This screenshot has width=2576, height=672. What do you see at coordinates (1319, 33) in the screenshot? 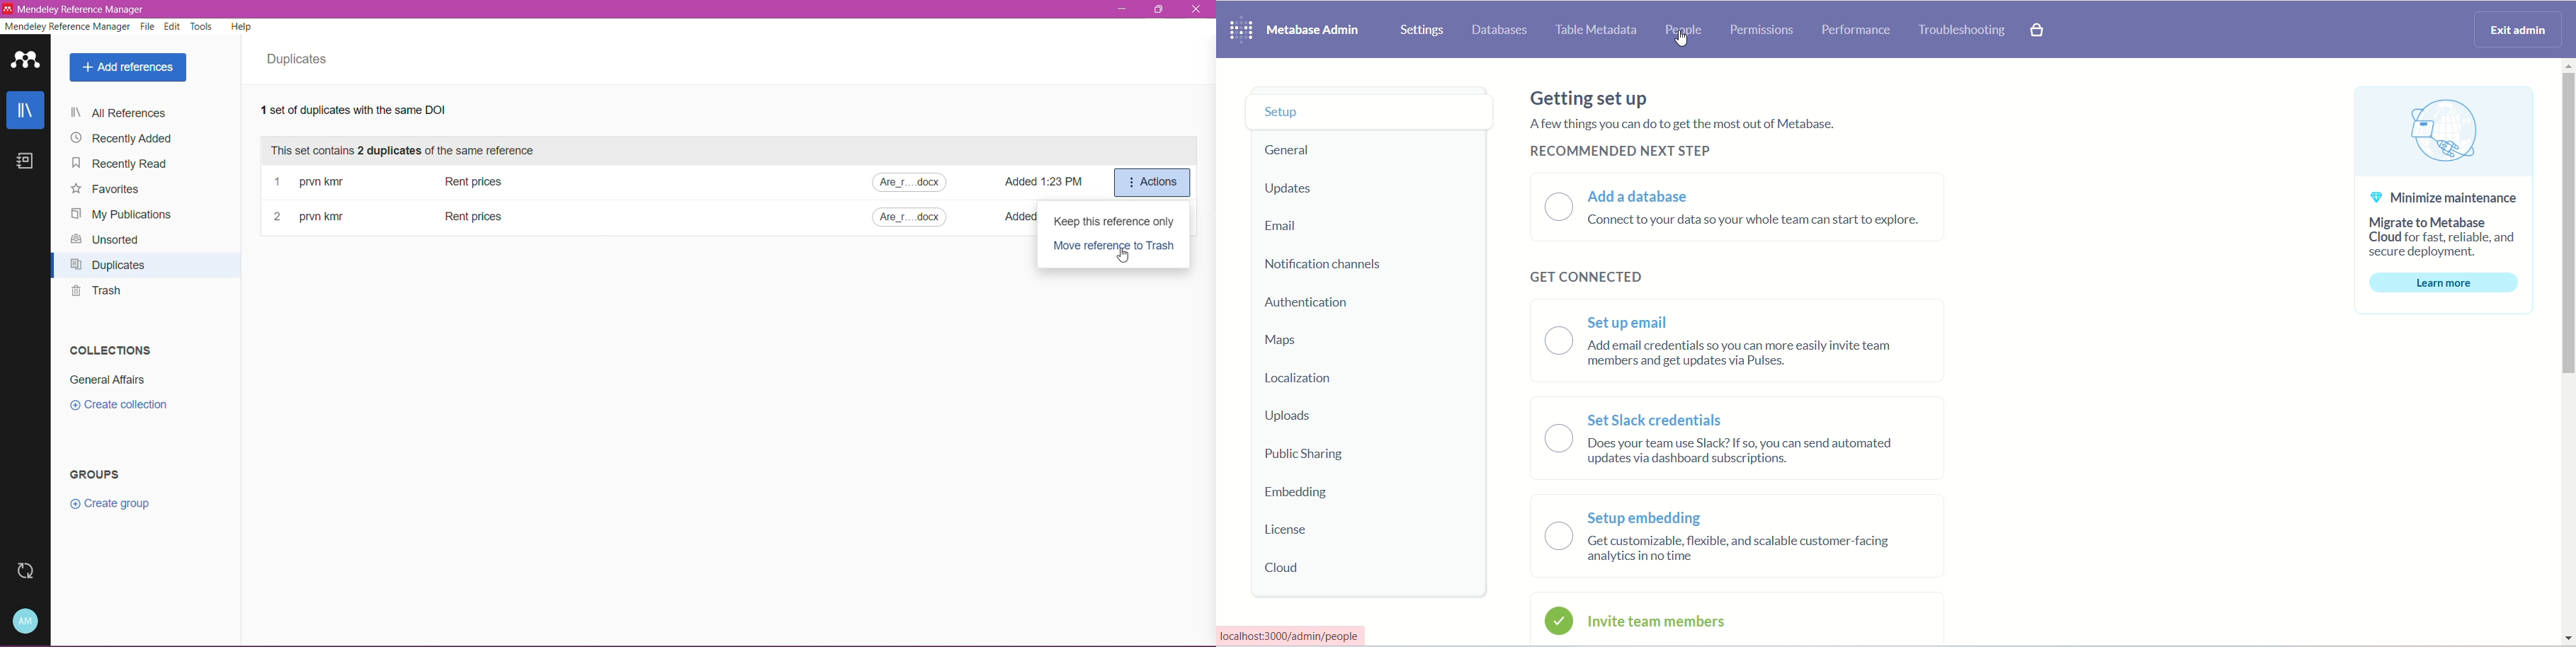
I see `metabase admin` at bounding box center [1319, 33].